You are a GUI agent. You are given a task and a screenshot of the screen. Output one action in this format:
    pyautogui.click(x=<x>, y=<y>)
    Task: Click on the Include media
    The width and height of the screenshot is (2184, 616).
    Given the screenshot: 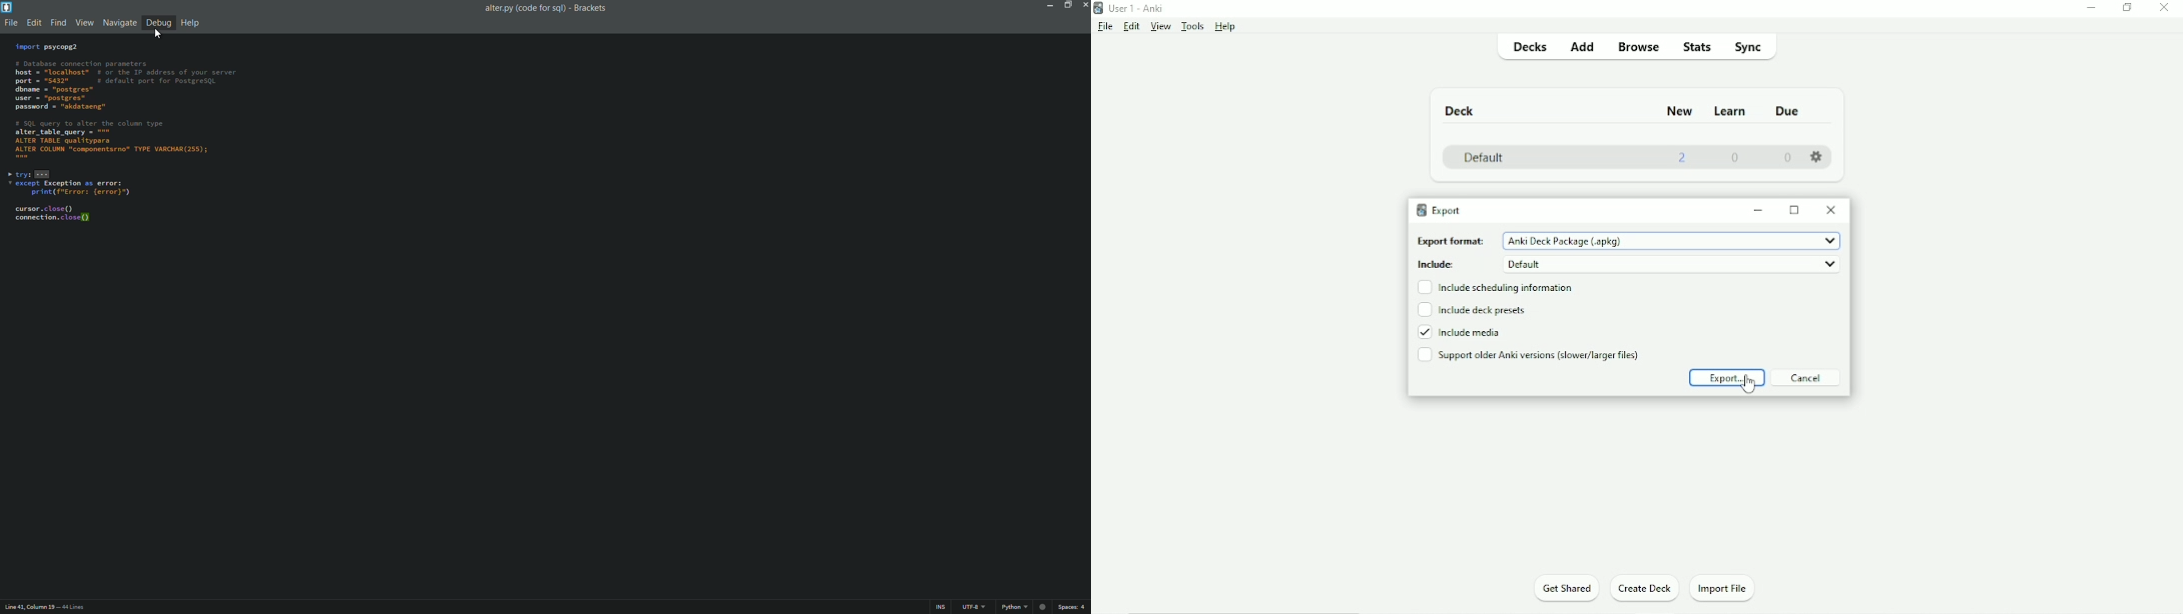 What is the action you would take?
    pyautogui.click(x=1462, y=332)
    